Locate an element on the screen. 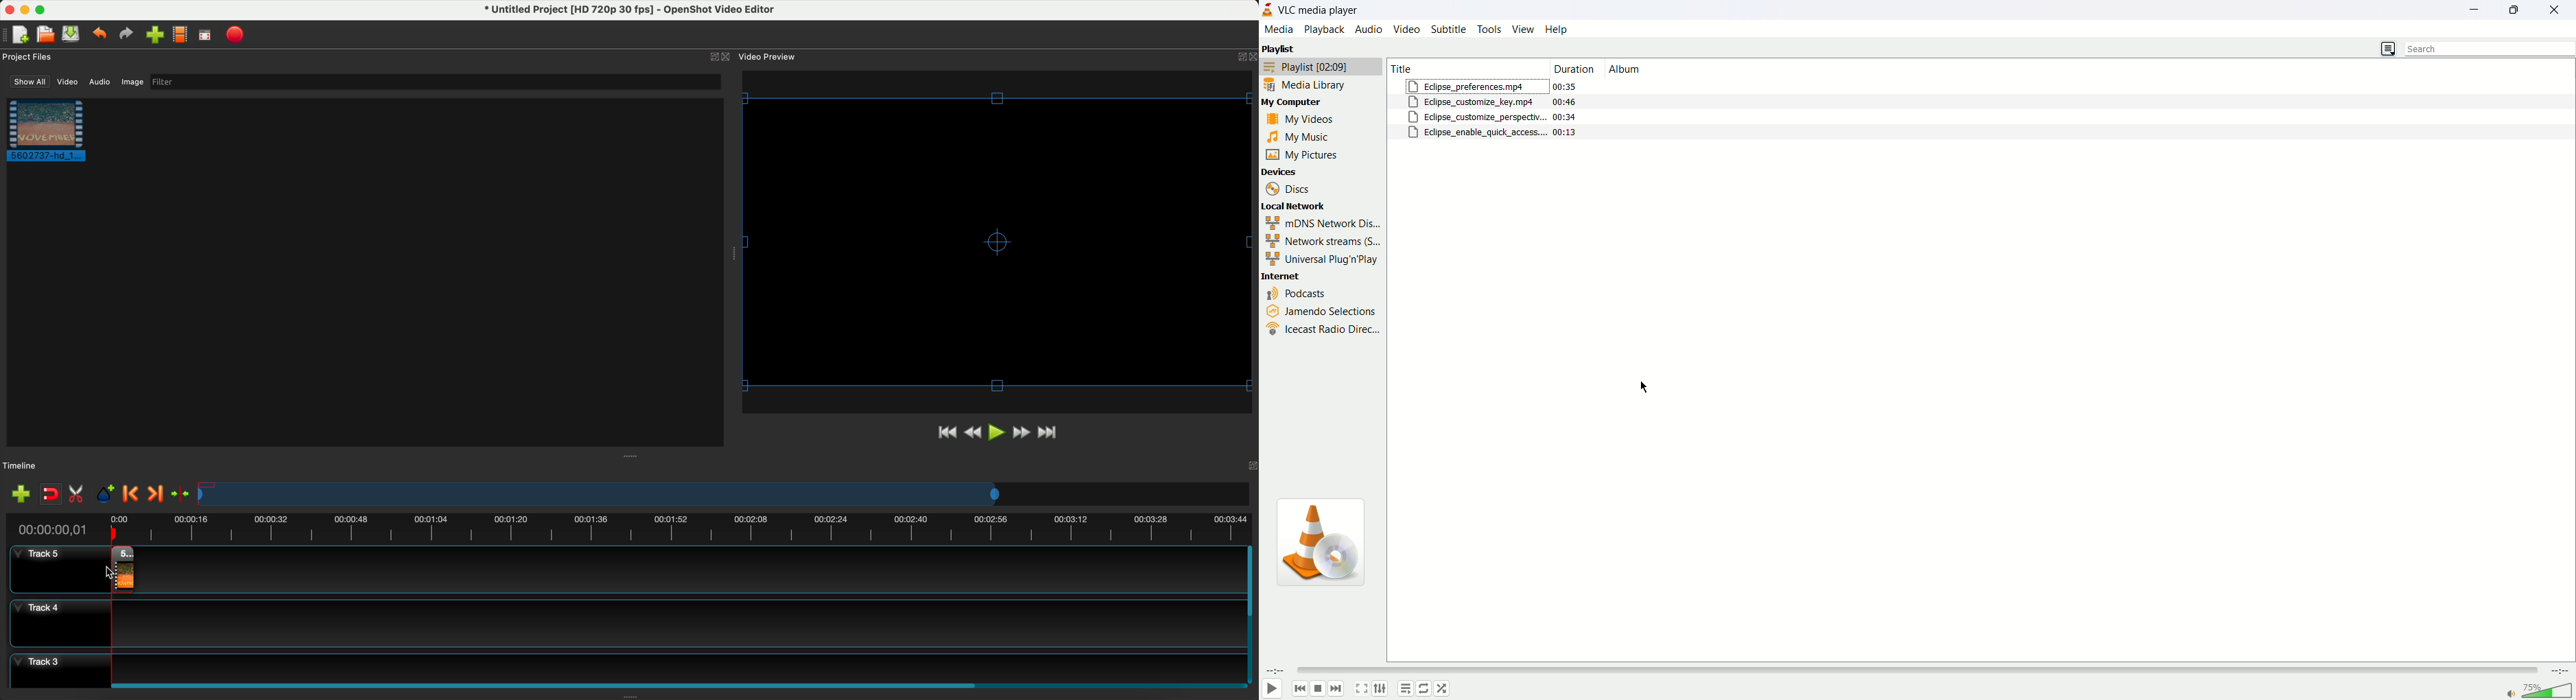  track 4 is located at coordinates (624, 625).